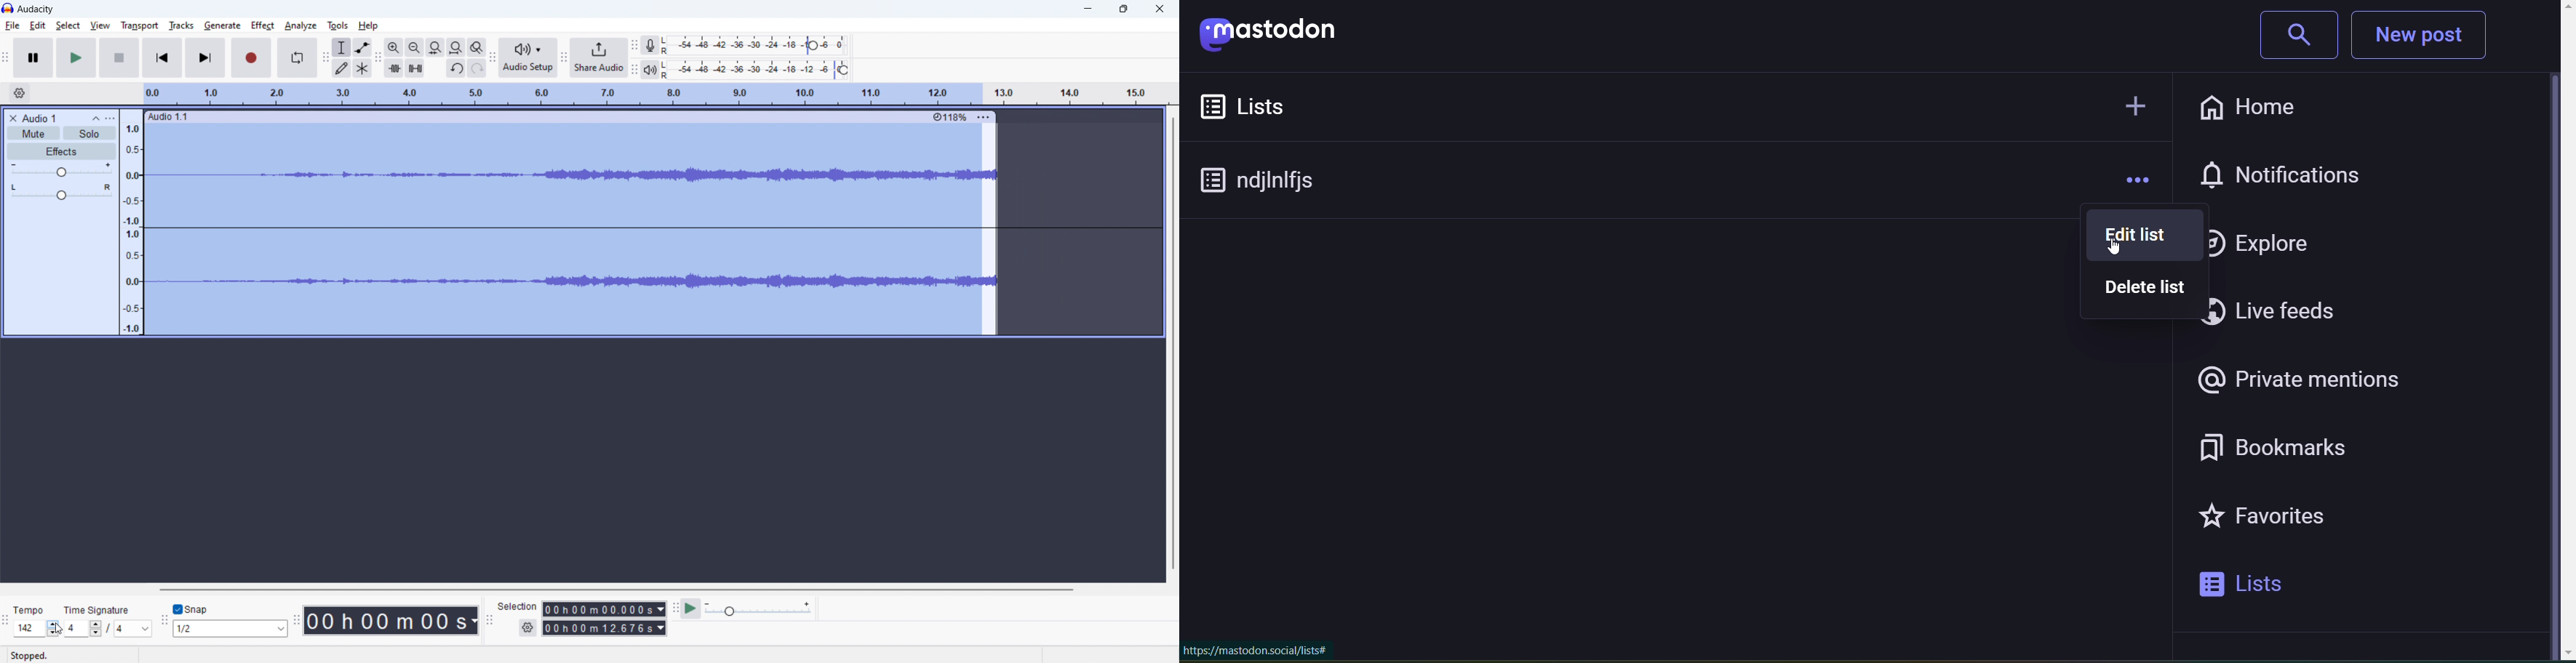 This screenshot has height=672, width=2576. Describe the element at coordinates (89, 133) in the screenshot. I see `solo` at that location.